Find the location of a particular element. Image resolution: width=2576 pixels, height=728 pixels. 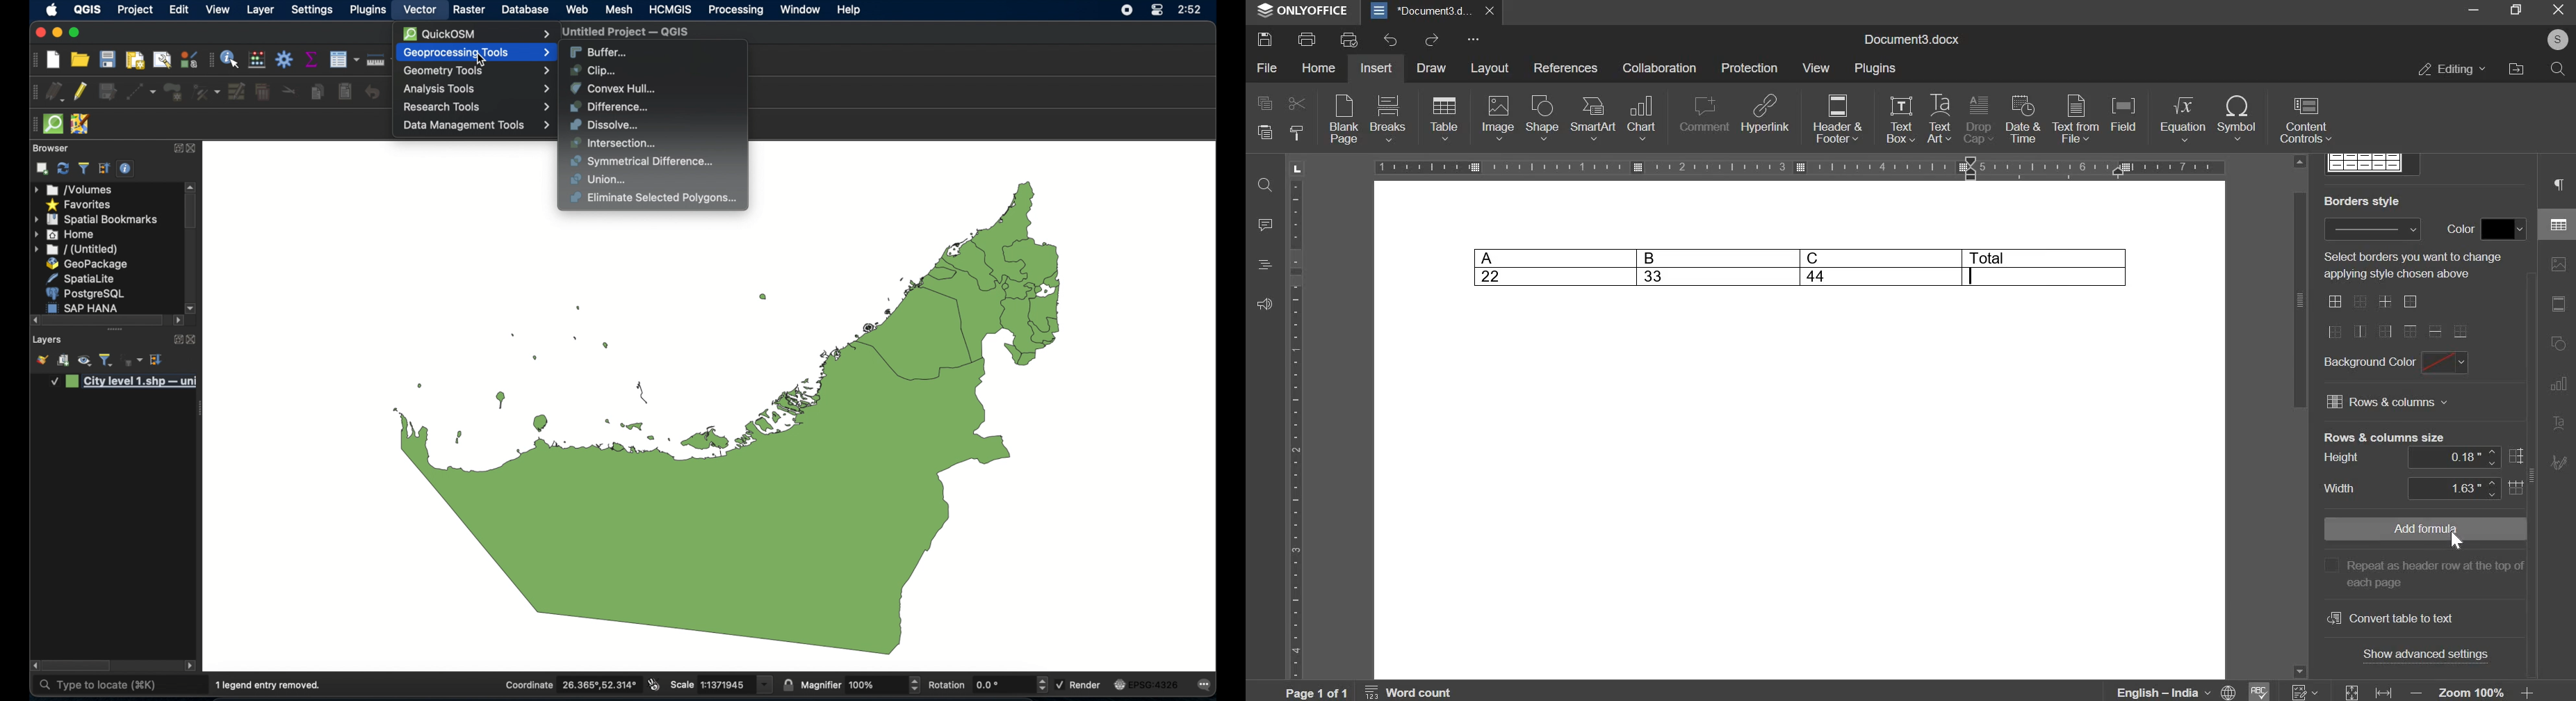

spelling is located at coordinates (2259, 691).